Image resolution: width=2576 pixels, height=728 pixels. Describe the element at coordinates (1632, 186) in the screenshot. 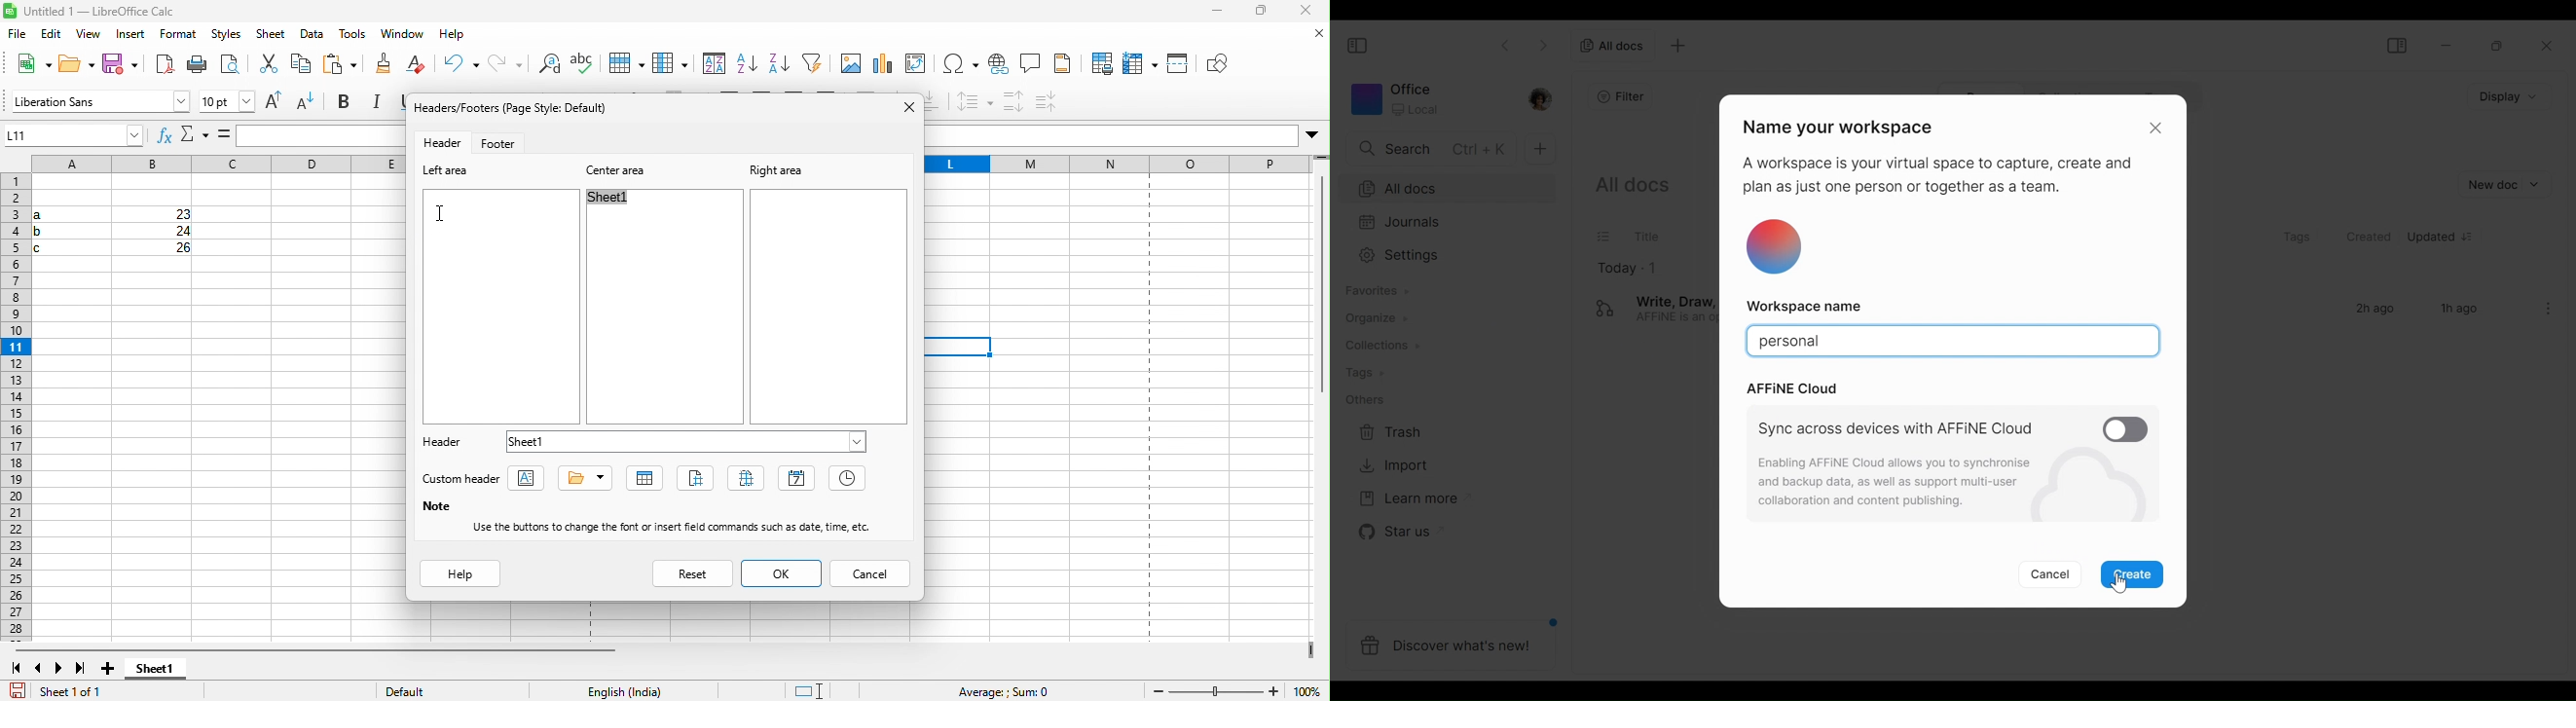

I see `Show all documents current in the workspace` at that location.